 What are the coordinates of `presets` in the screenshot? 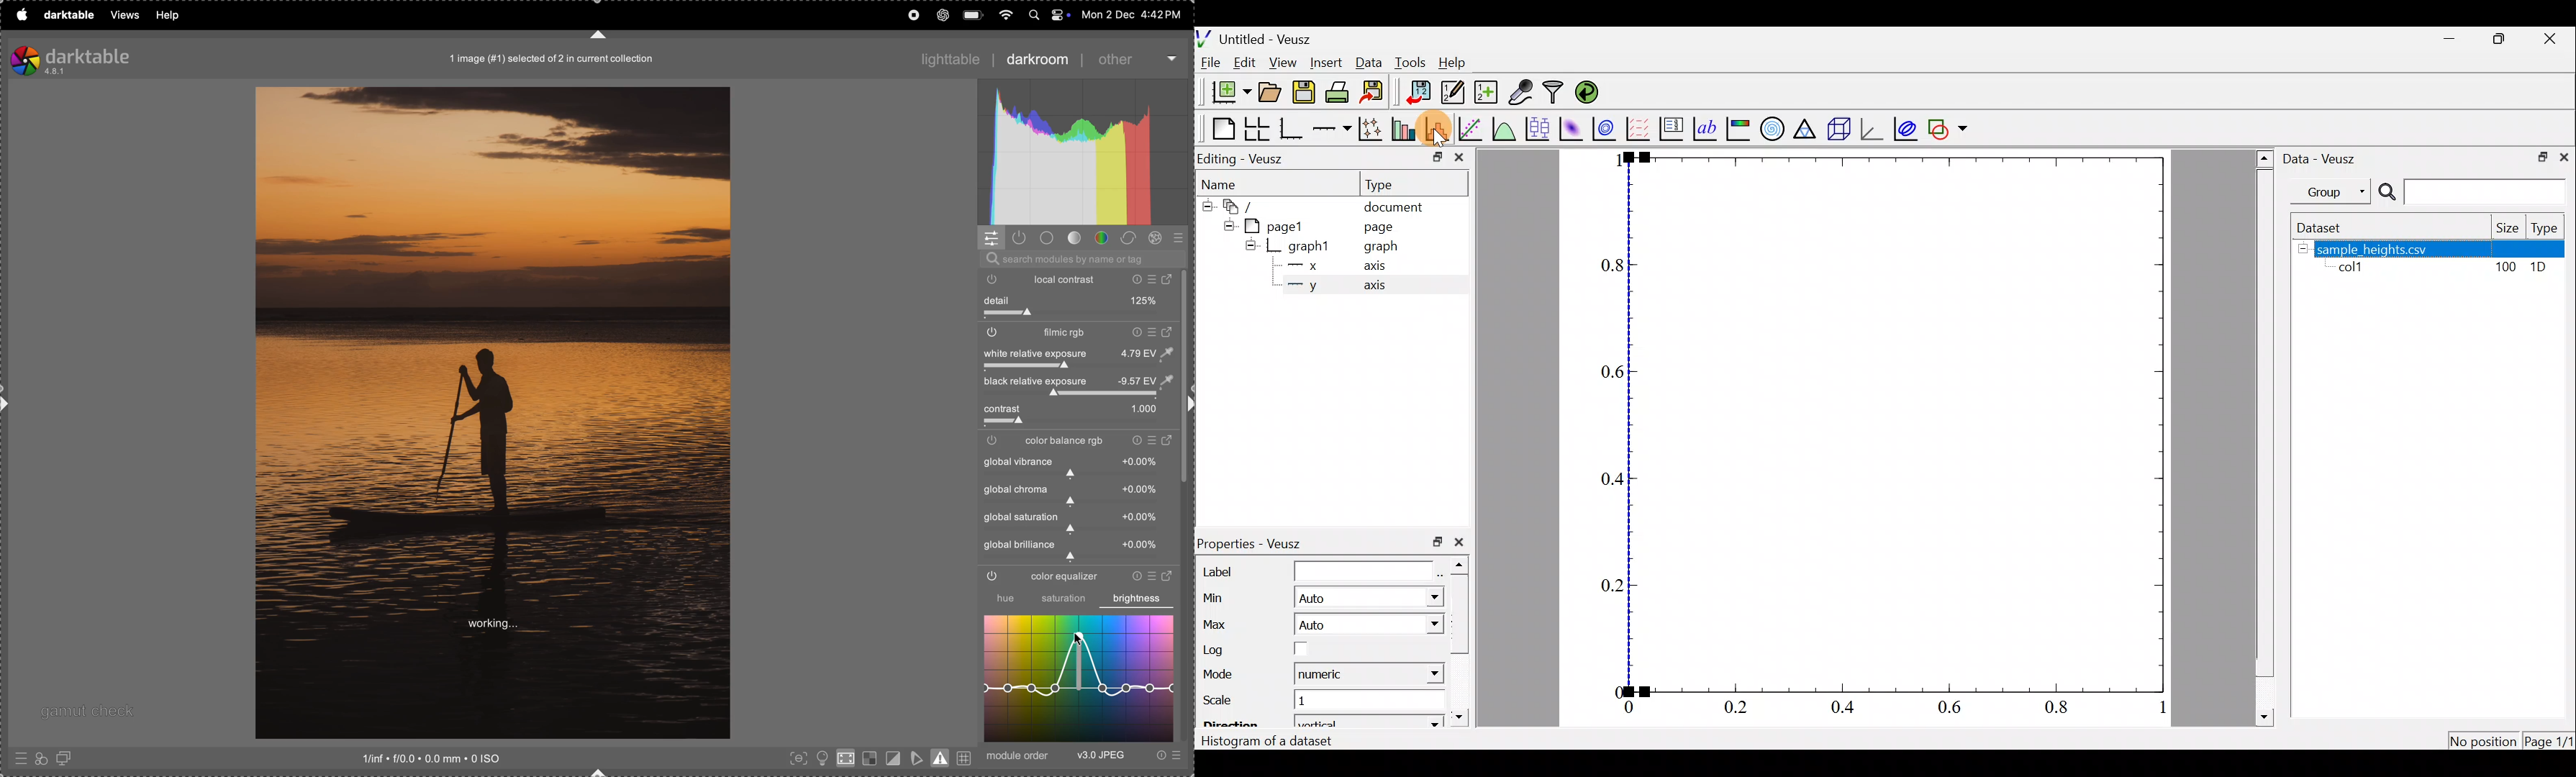 It's located at (1168, 756).